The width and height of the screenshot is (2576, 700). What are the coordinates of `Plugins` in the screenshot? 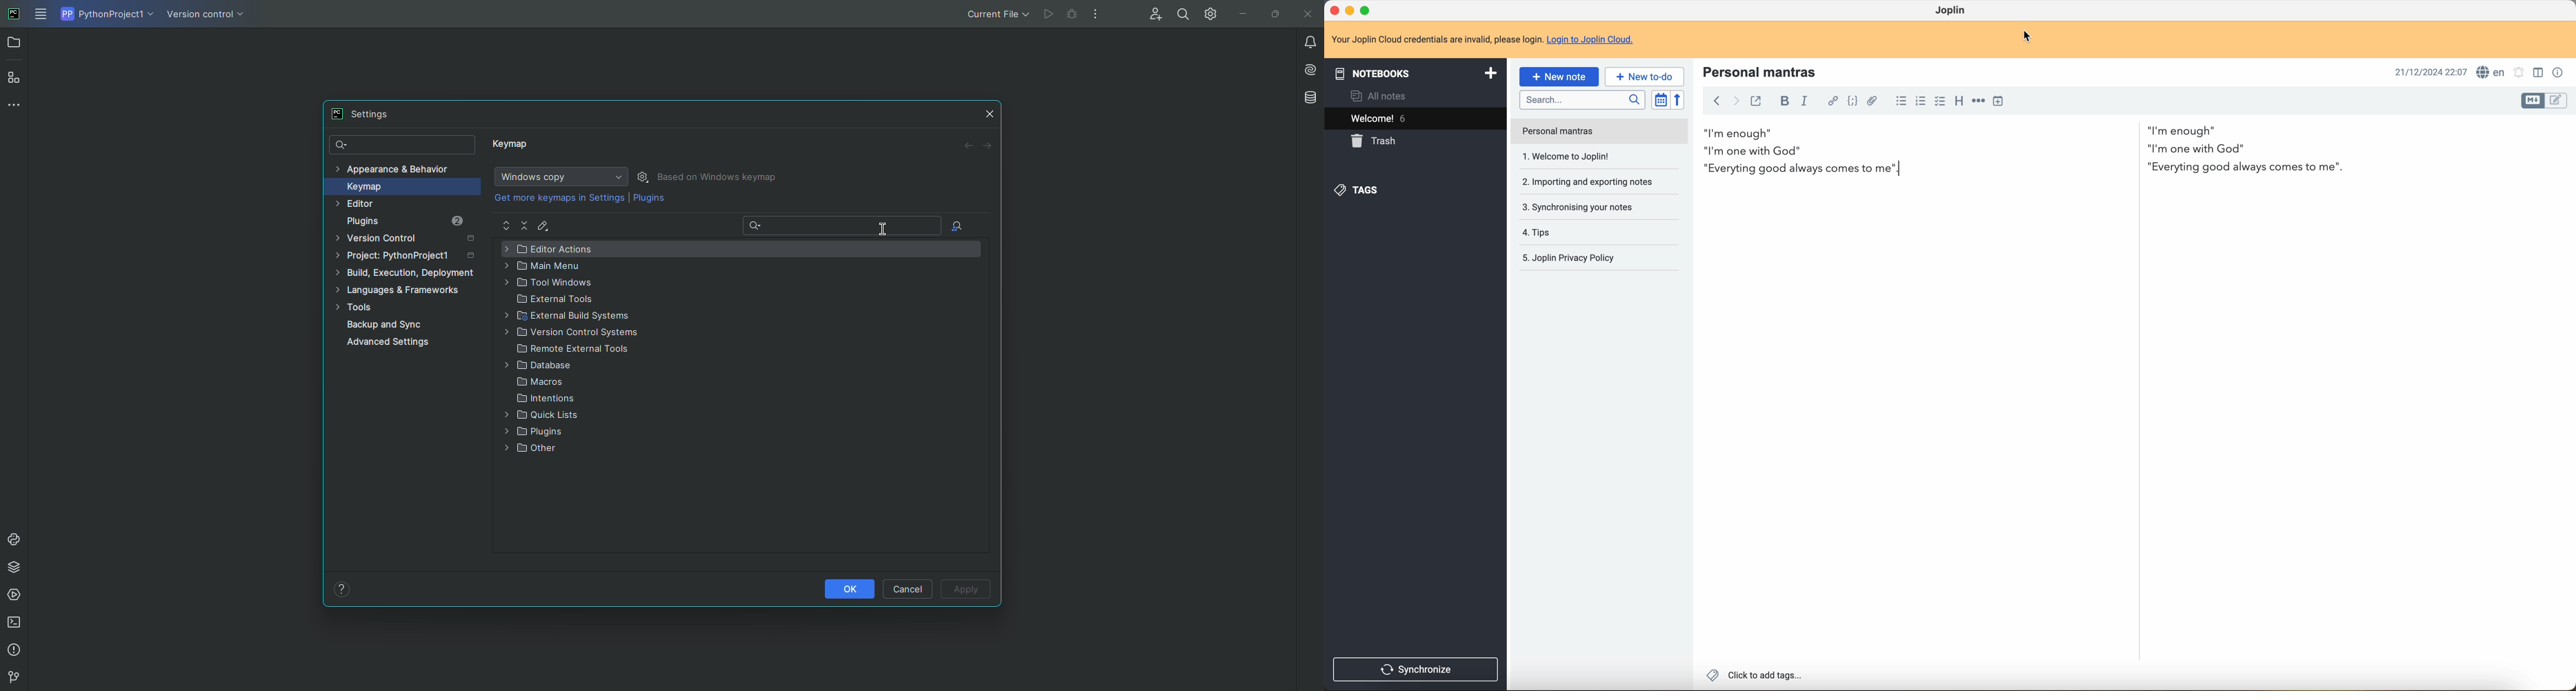 It's located at (539, 432).